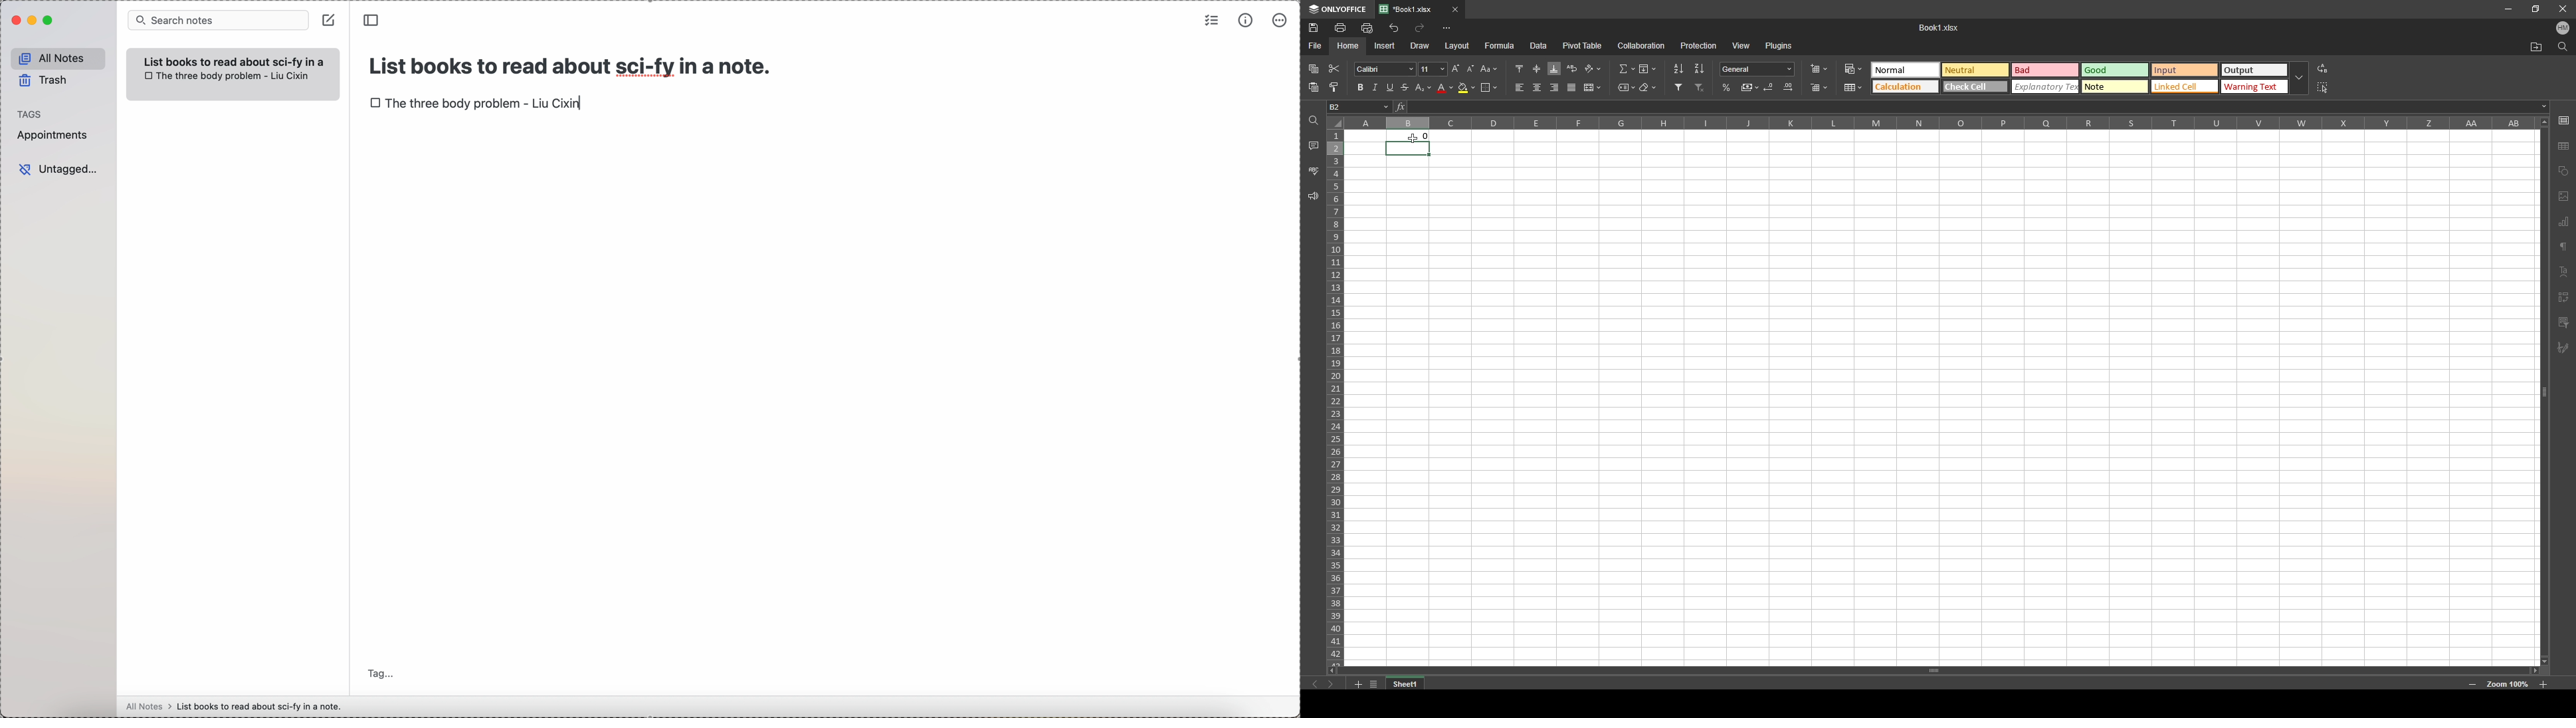 This screenshot has height=728, width=2576. I want to click on checkbox, so click(375, 101).